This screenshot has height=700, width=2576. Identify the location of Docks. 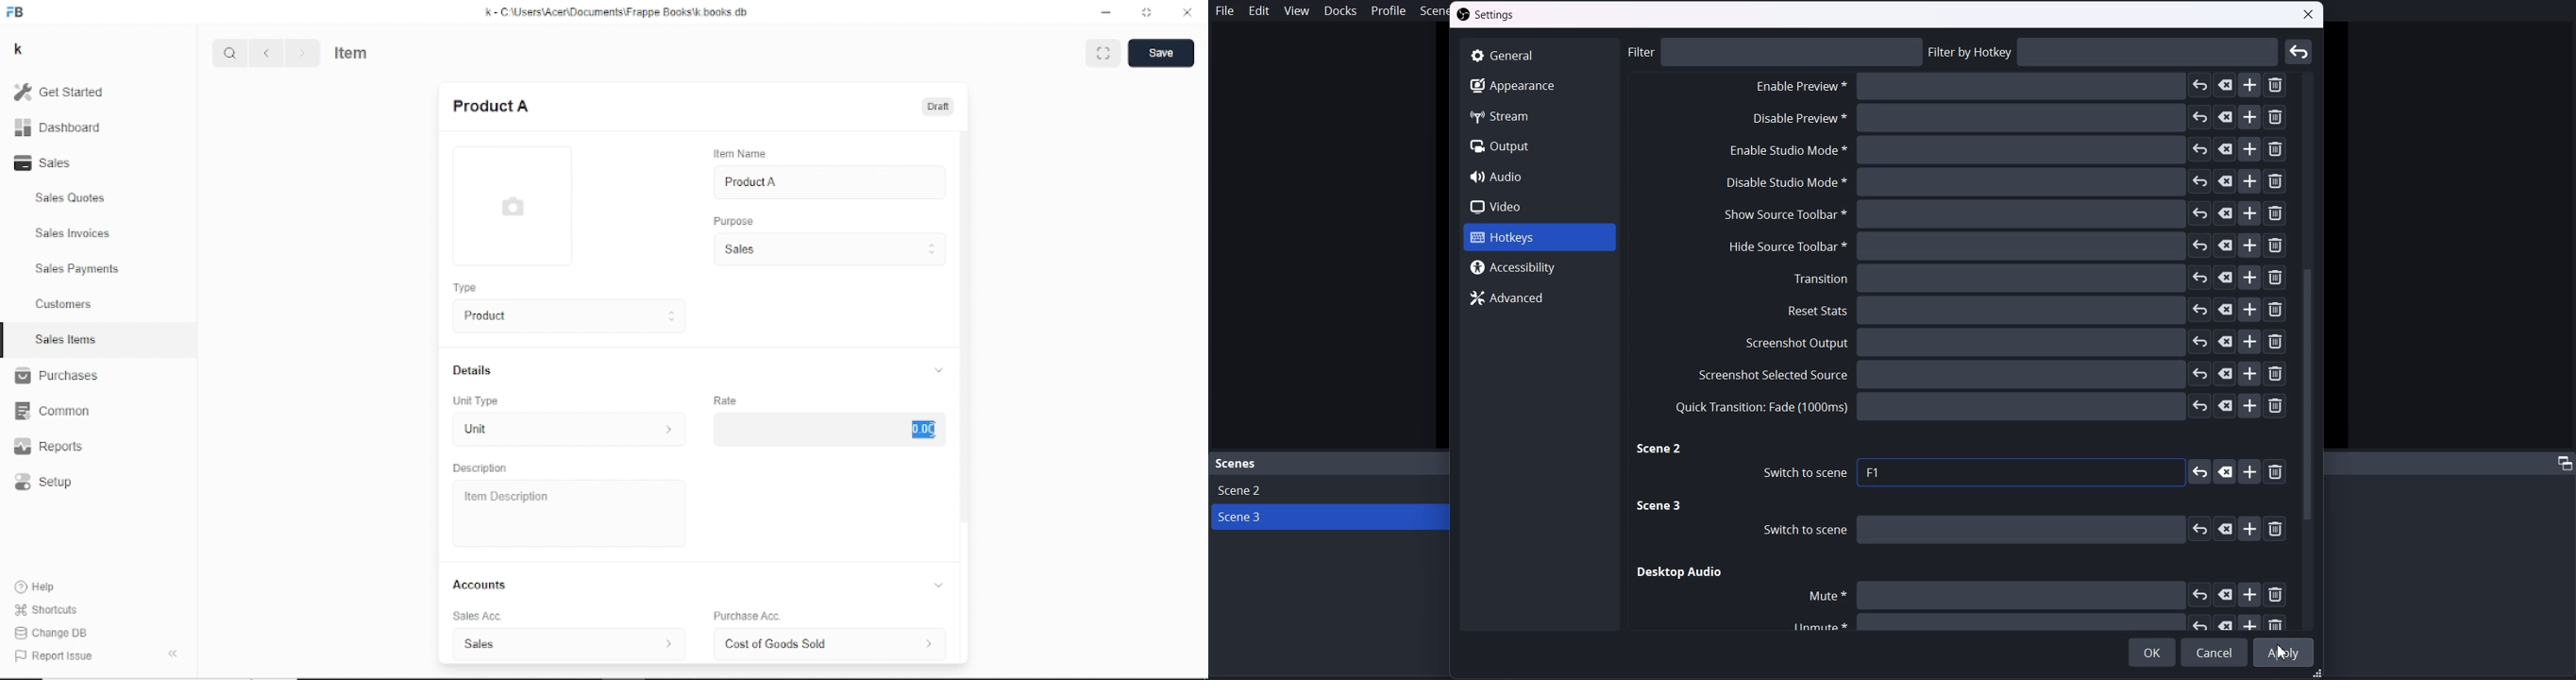
(1340, 11).